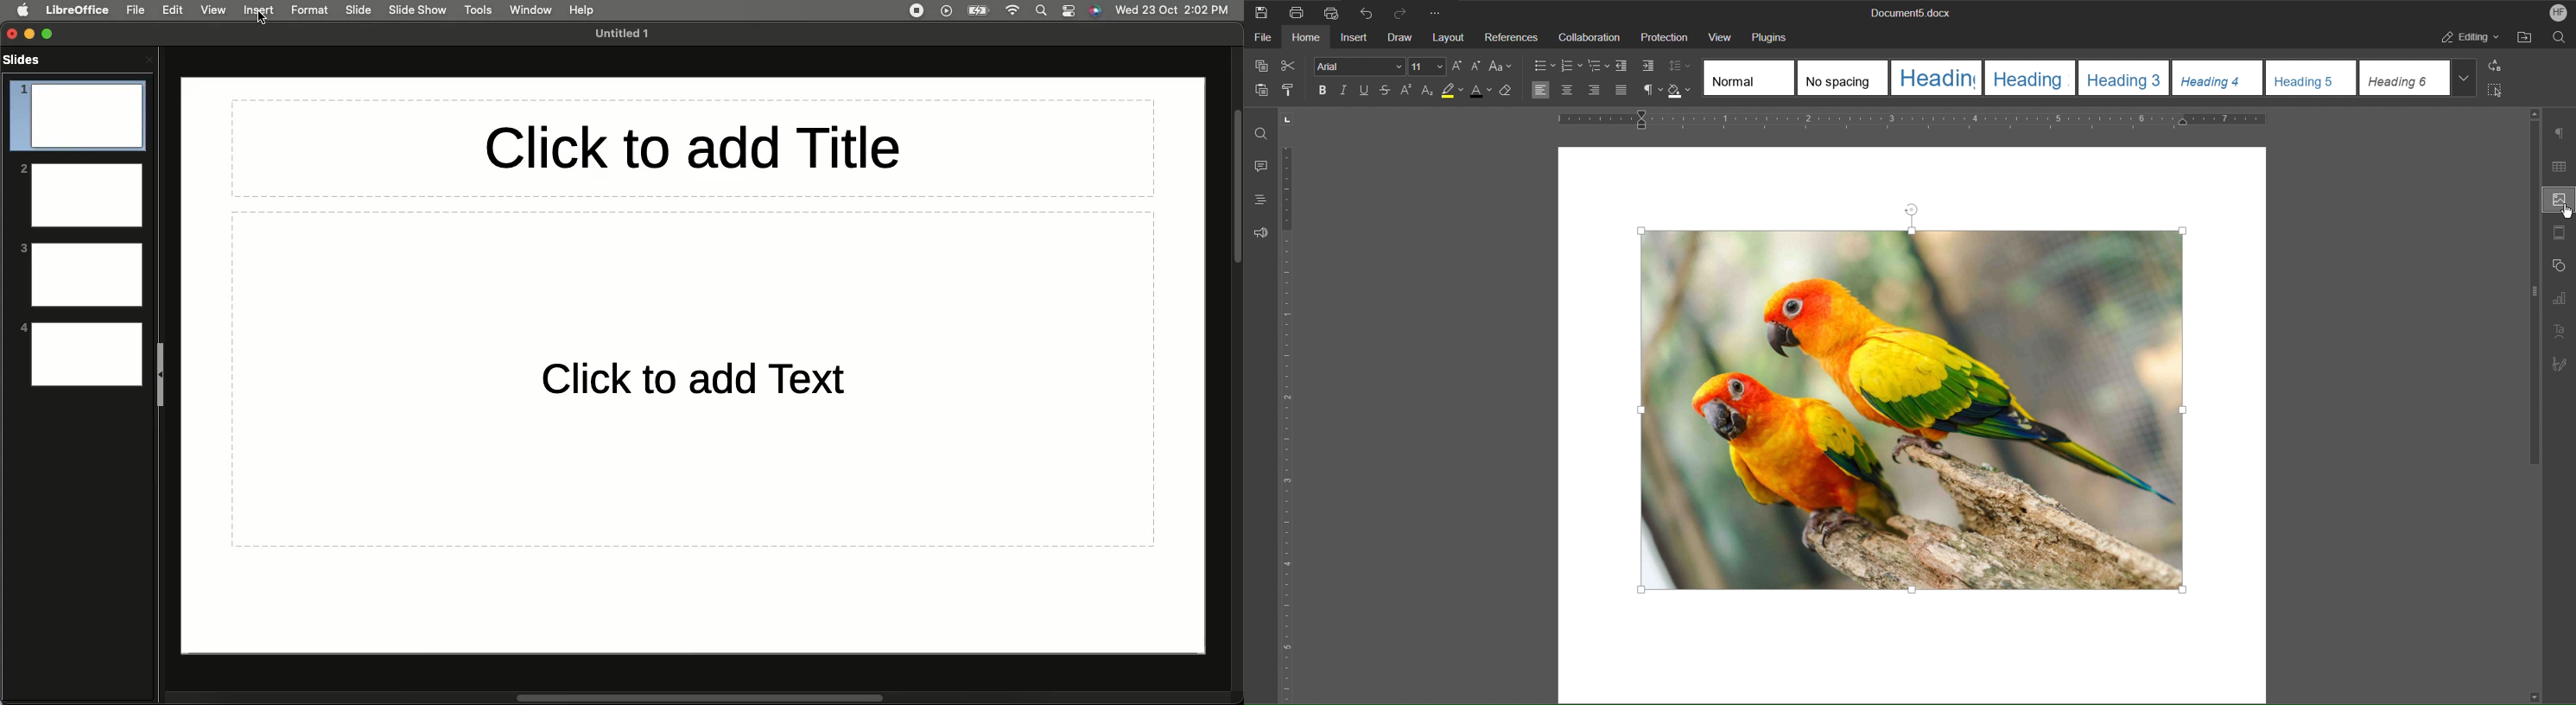  What do you see at coordinates (77, 116) in the screenshot?
I see `1` at bounding box center [77, 116].